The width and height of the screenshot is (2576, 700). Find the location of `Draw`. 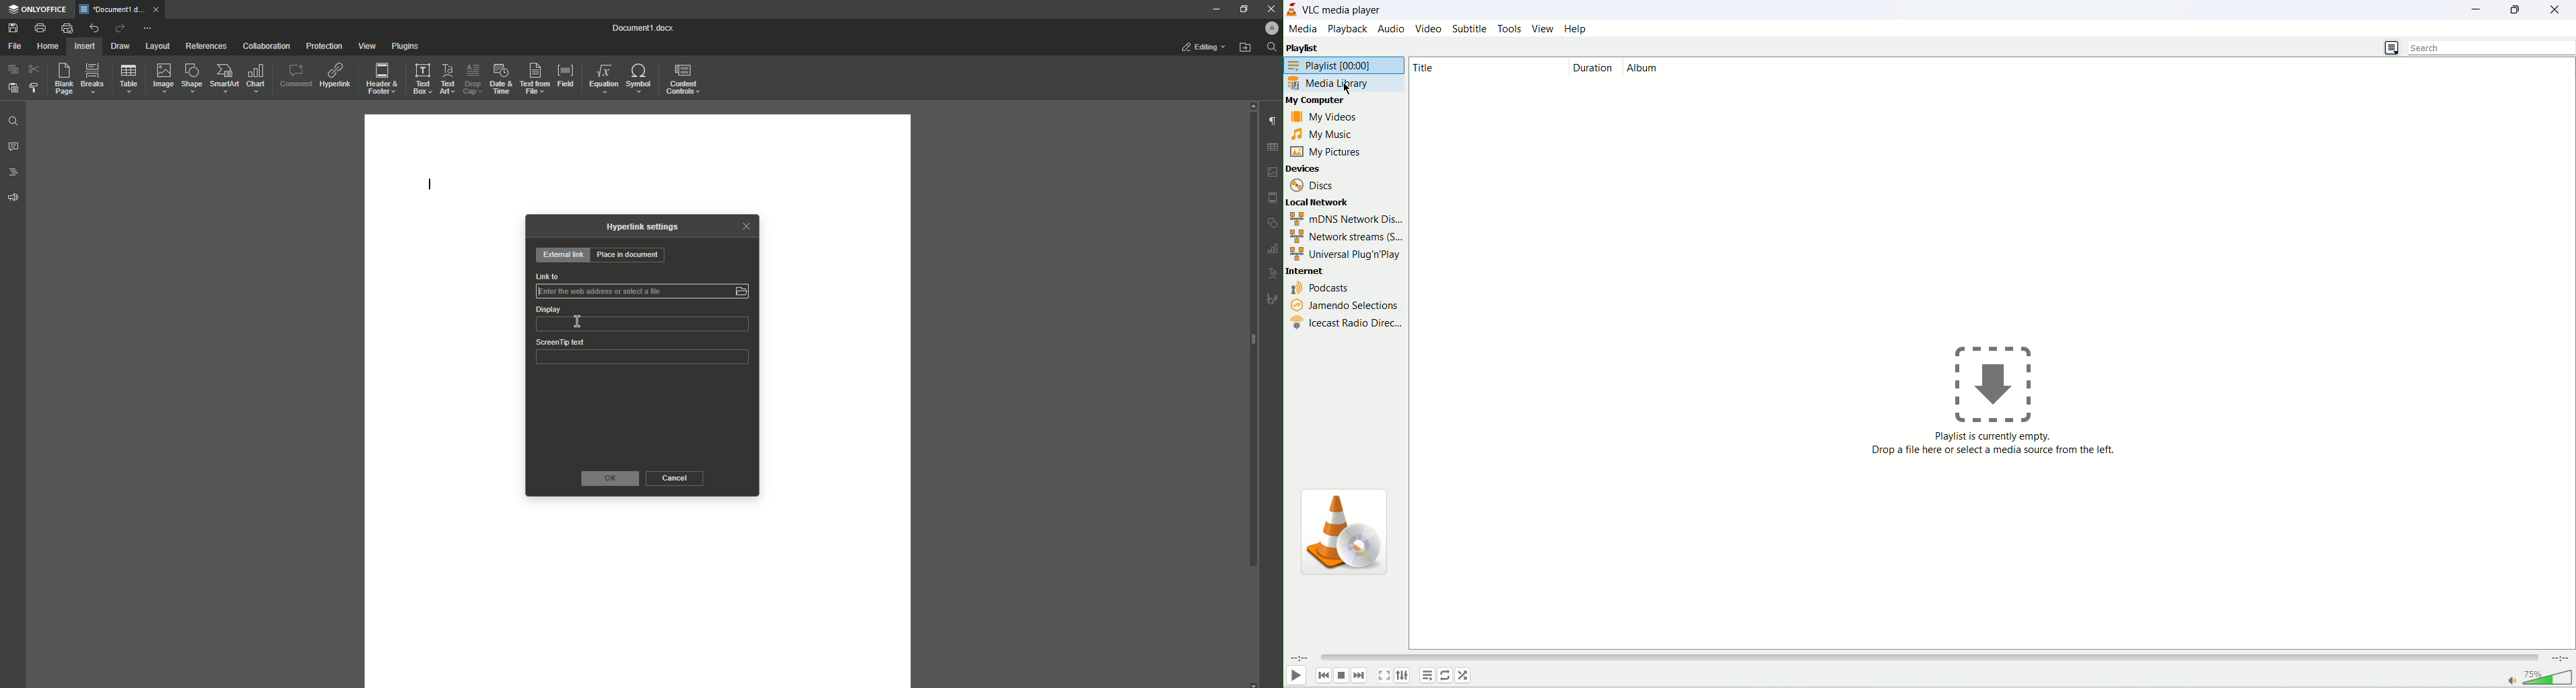

Draw is located at coordinates (122, 46).